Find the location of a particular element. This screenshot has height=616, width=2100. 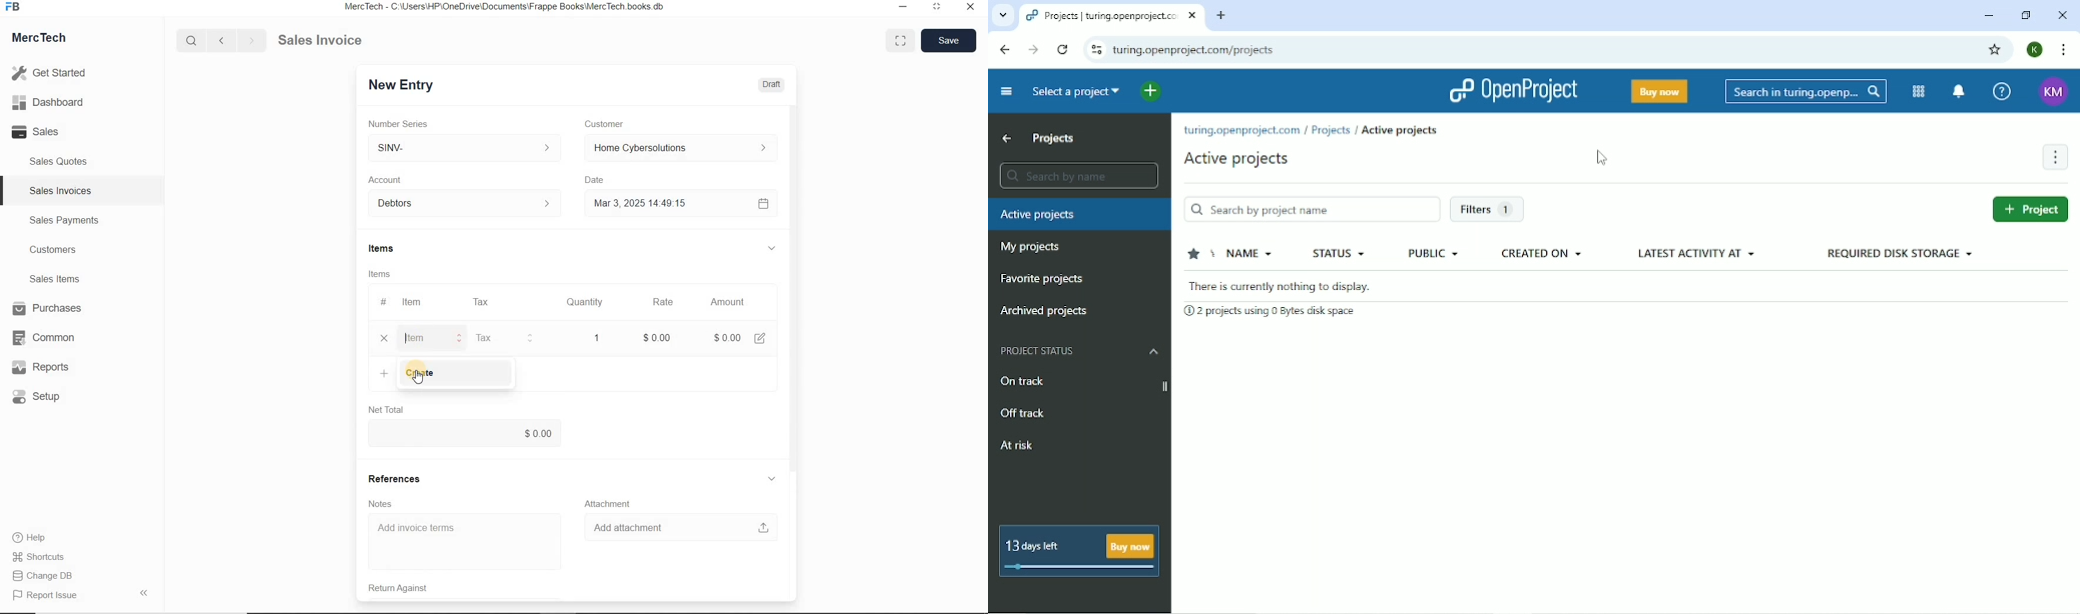

cursor is located at coordinates (416, 376).